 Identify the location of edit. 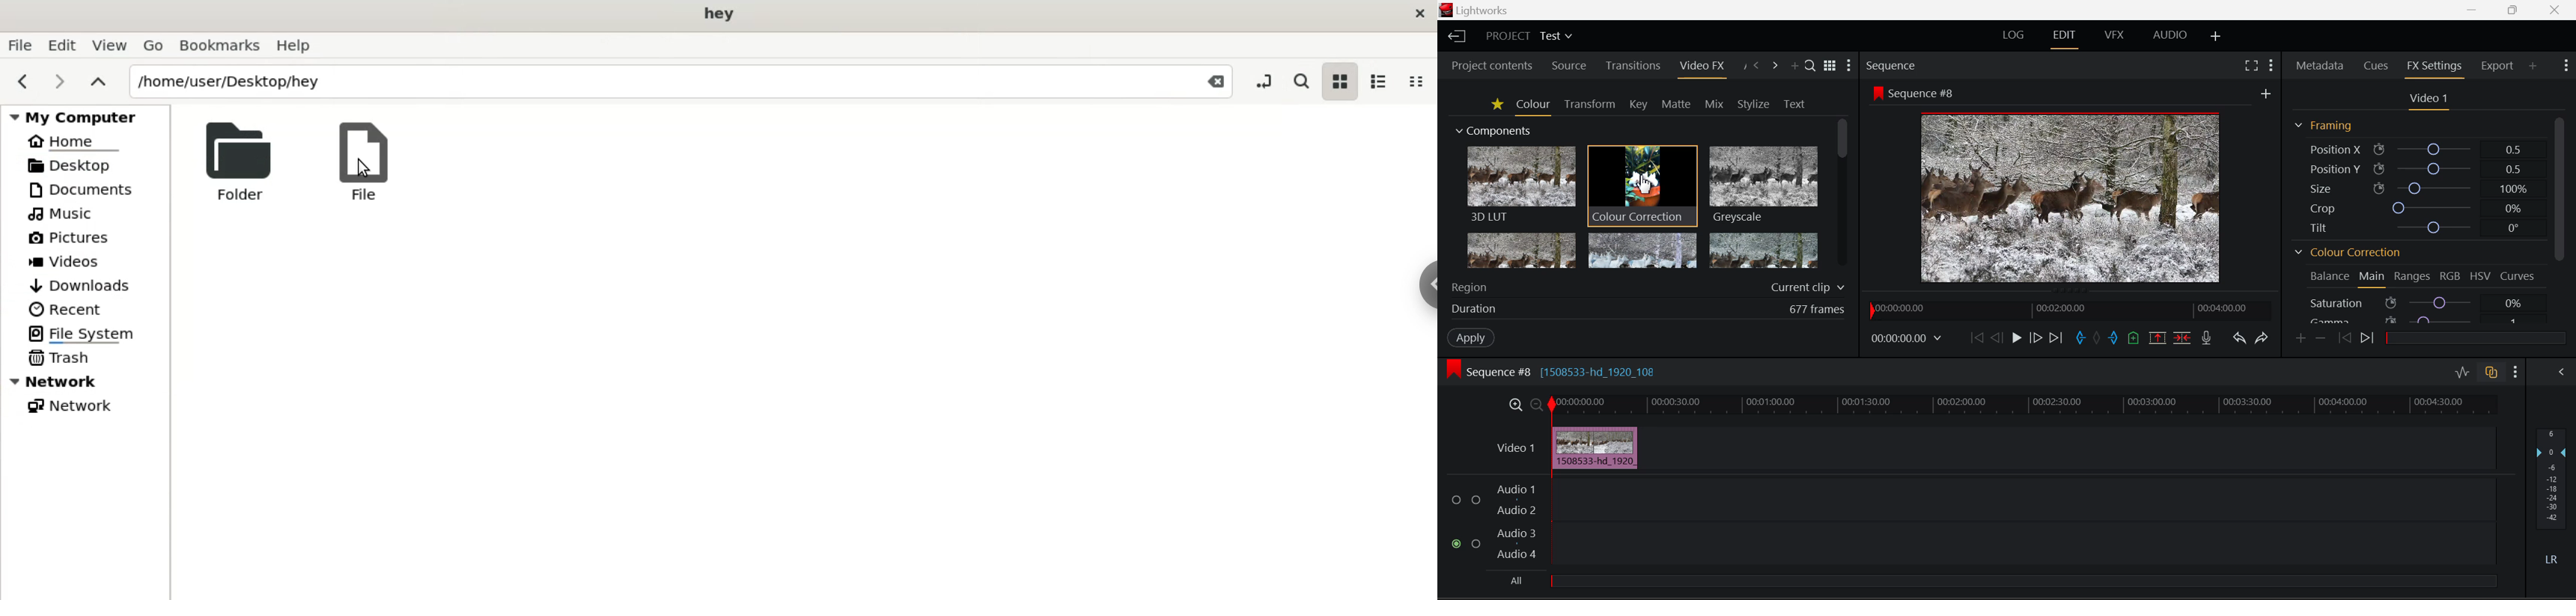
(61, 45).